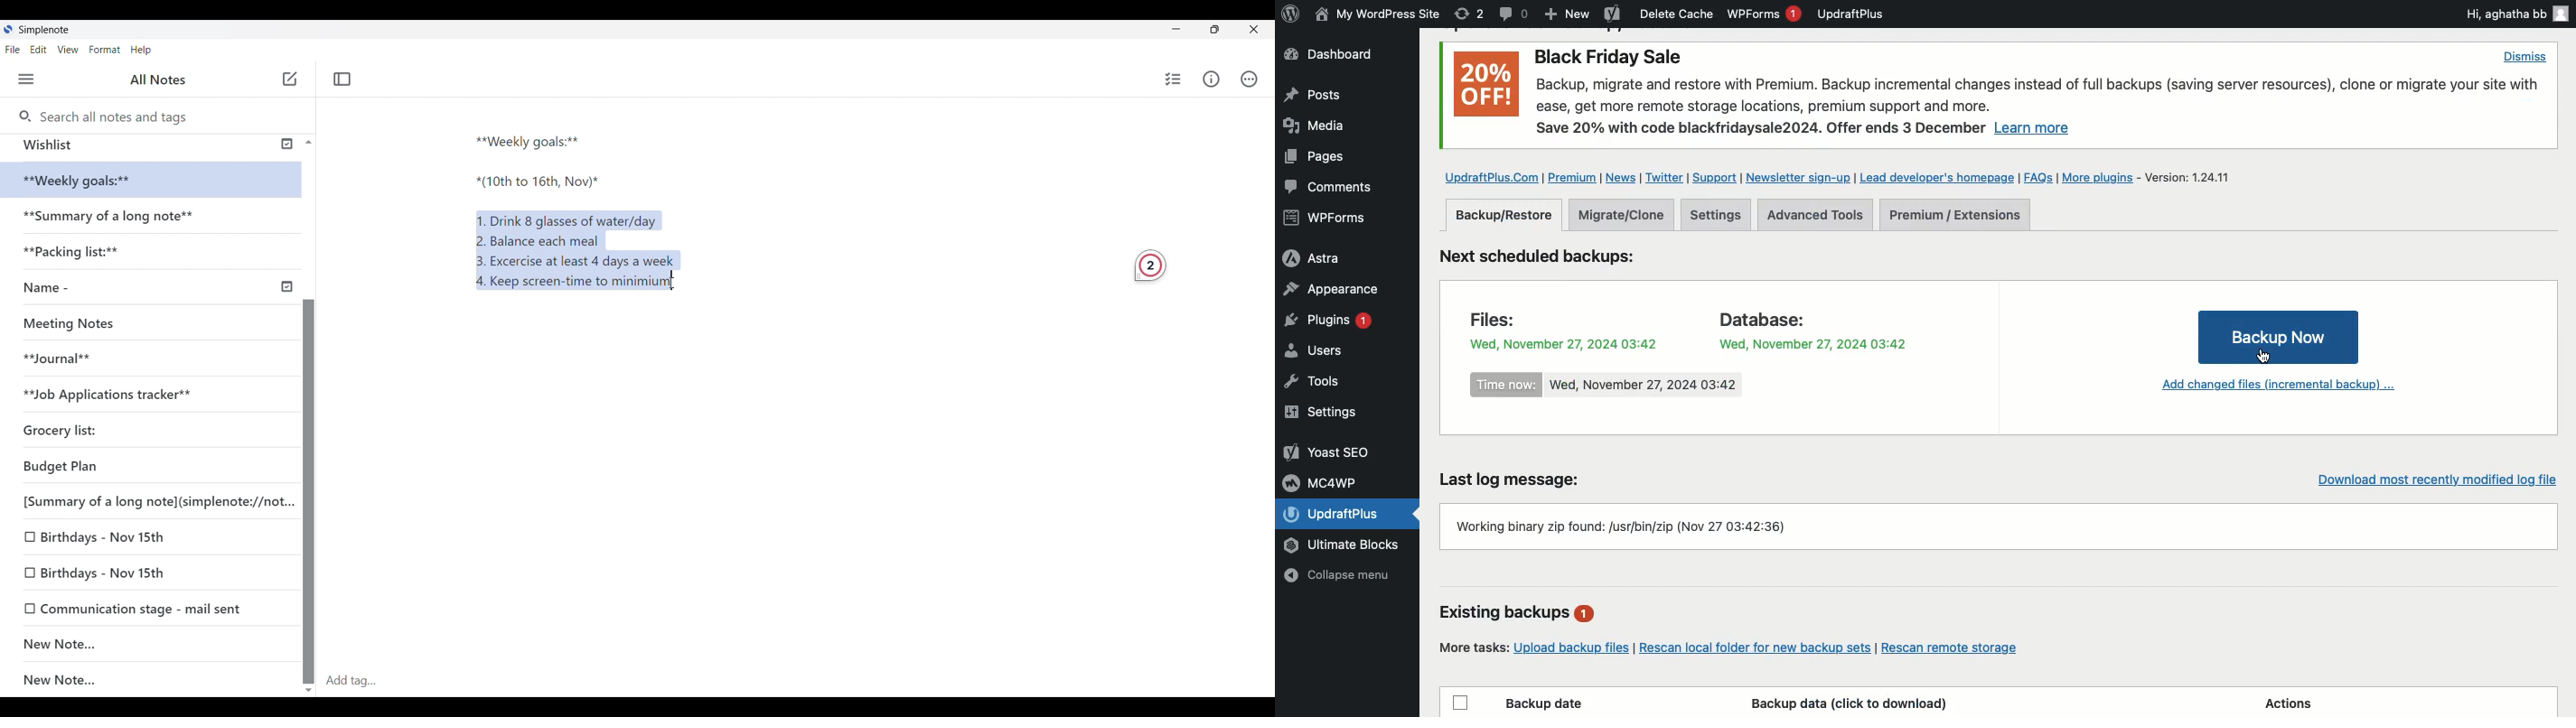 The width and height of the screenshot is (2576, 728). I want to click on Version 1.24.11, so click(2188, 177).